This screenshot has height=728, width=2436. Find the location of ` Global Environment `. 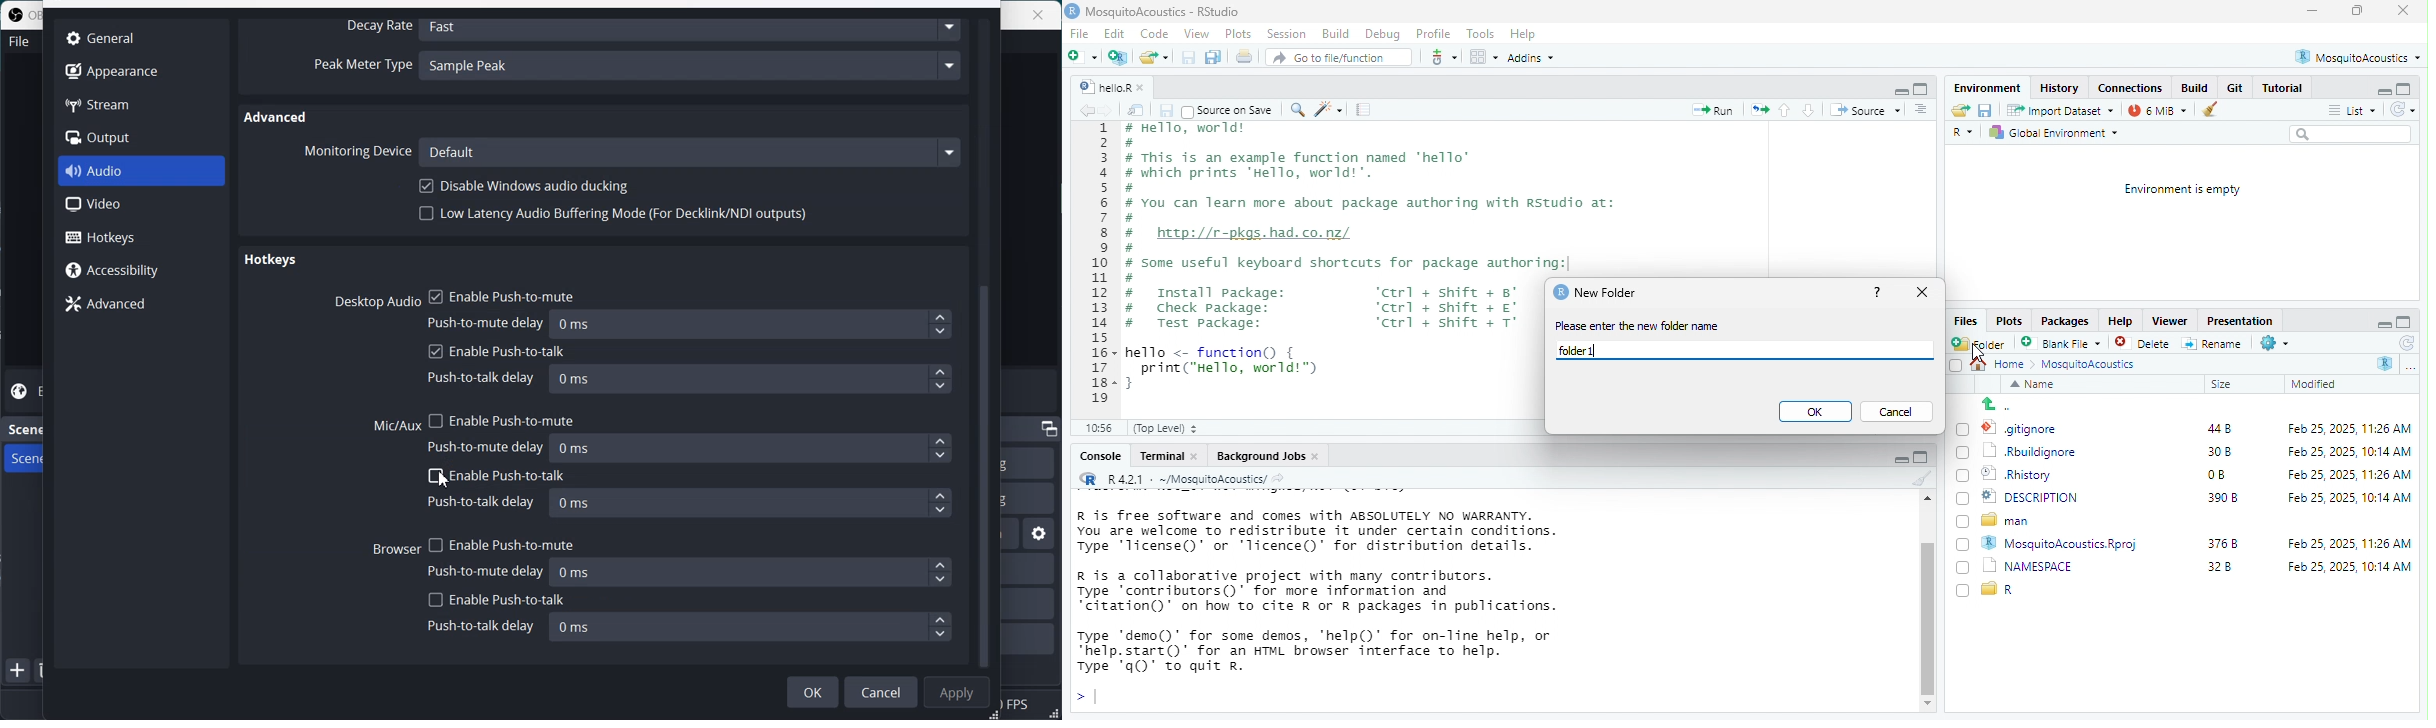

 Global Environment  is located at coordinates (2058, 134).